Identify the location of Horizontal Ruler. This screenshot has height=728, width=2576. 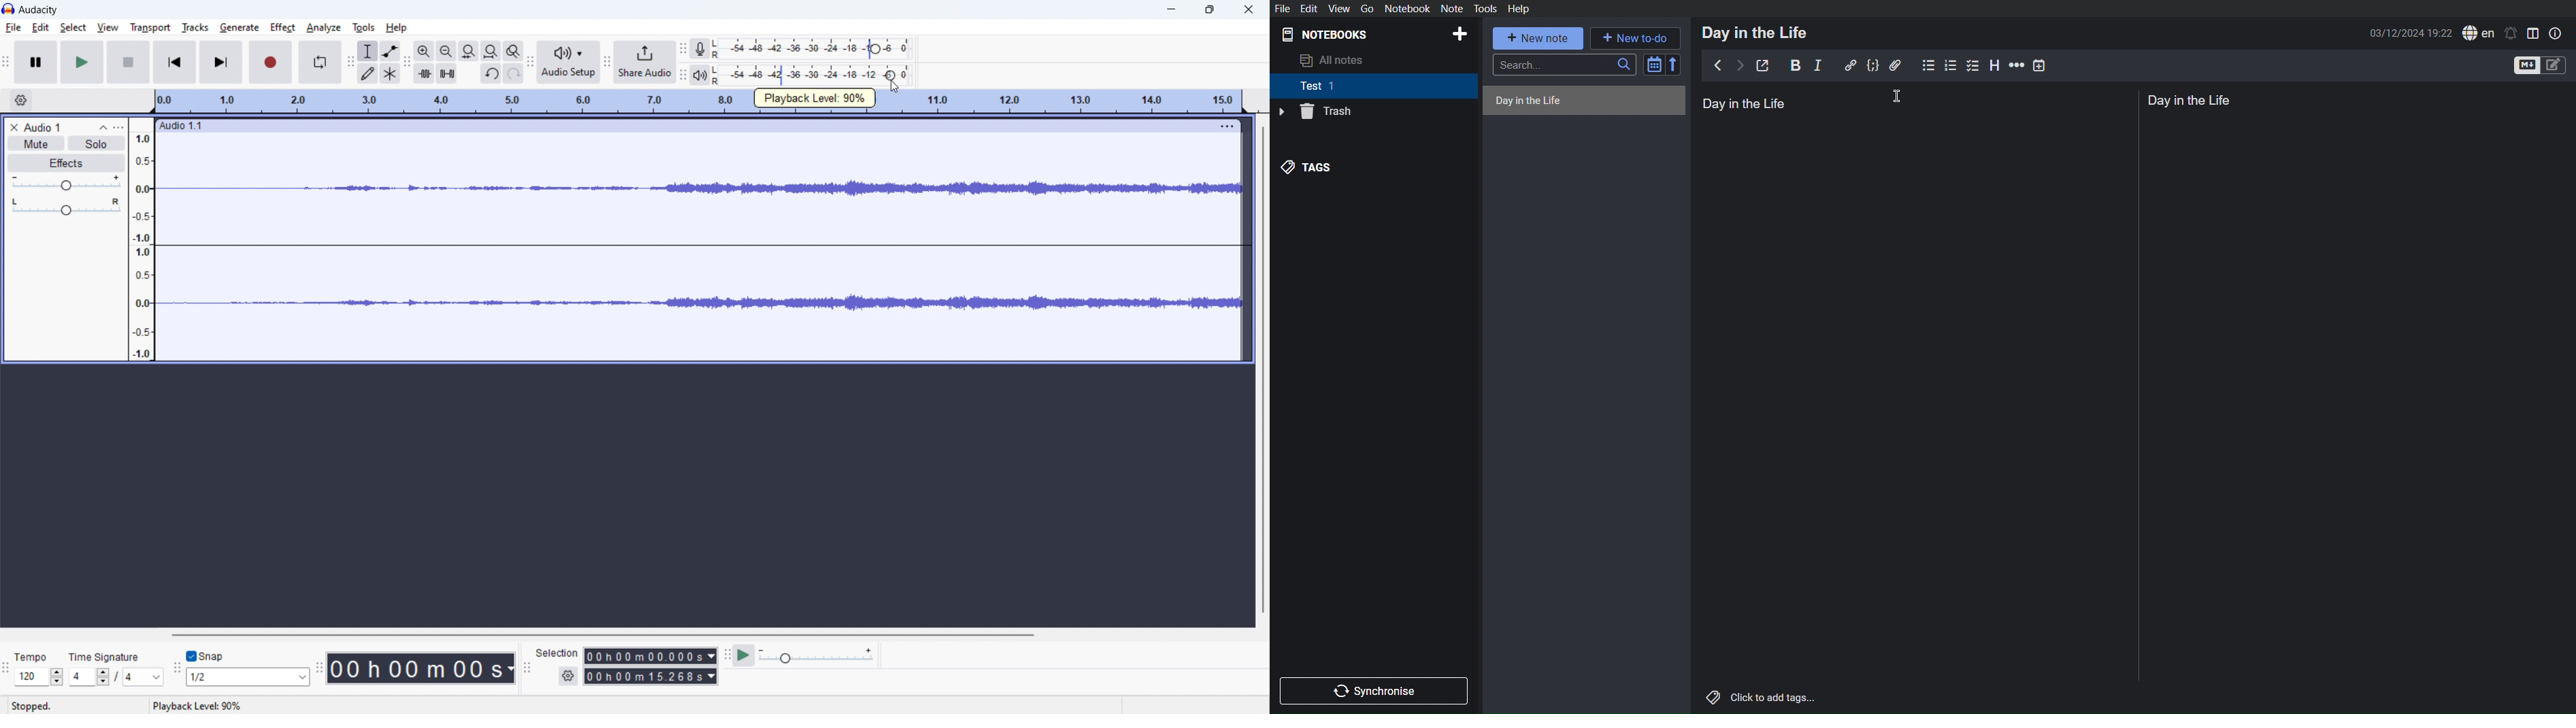
(2016, 66).